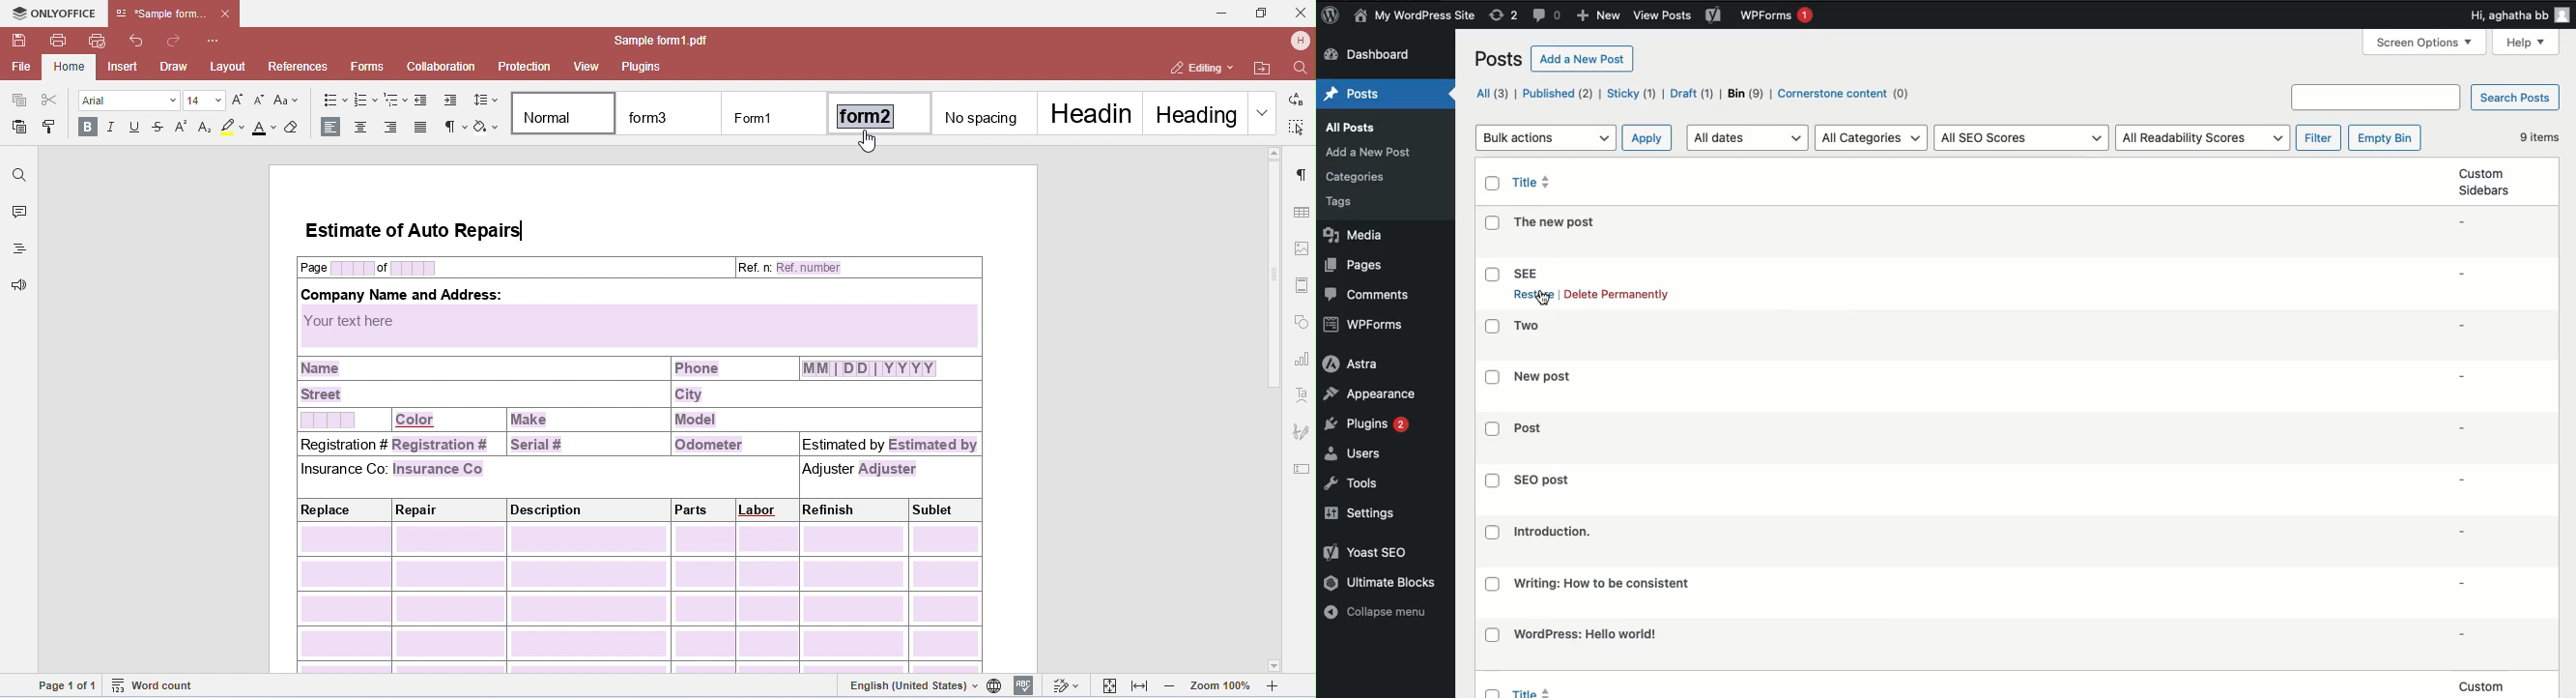 This screenshot has height=700, width=2576. Describe the element at coordinates (1618, 295) in the screenshot. I see `Delete permanently` at that location.